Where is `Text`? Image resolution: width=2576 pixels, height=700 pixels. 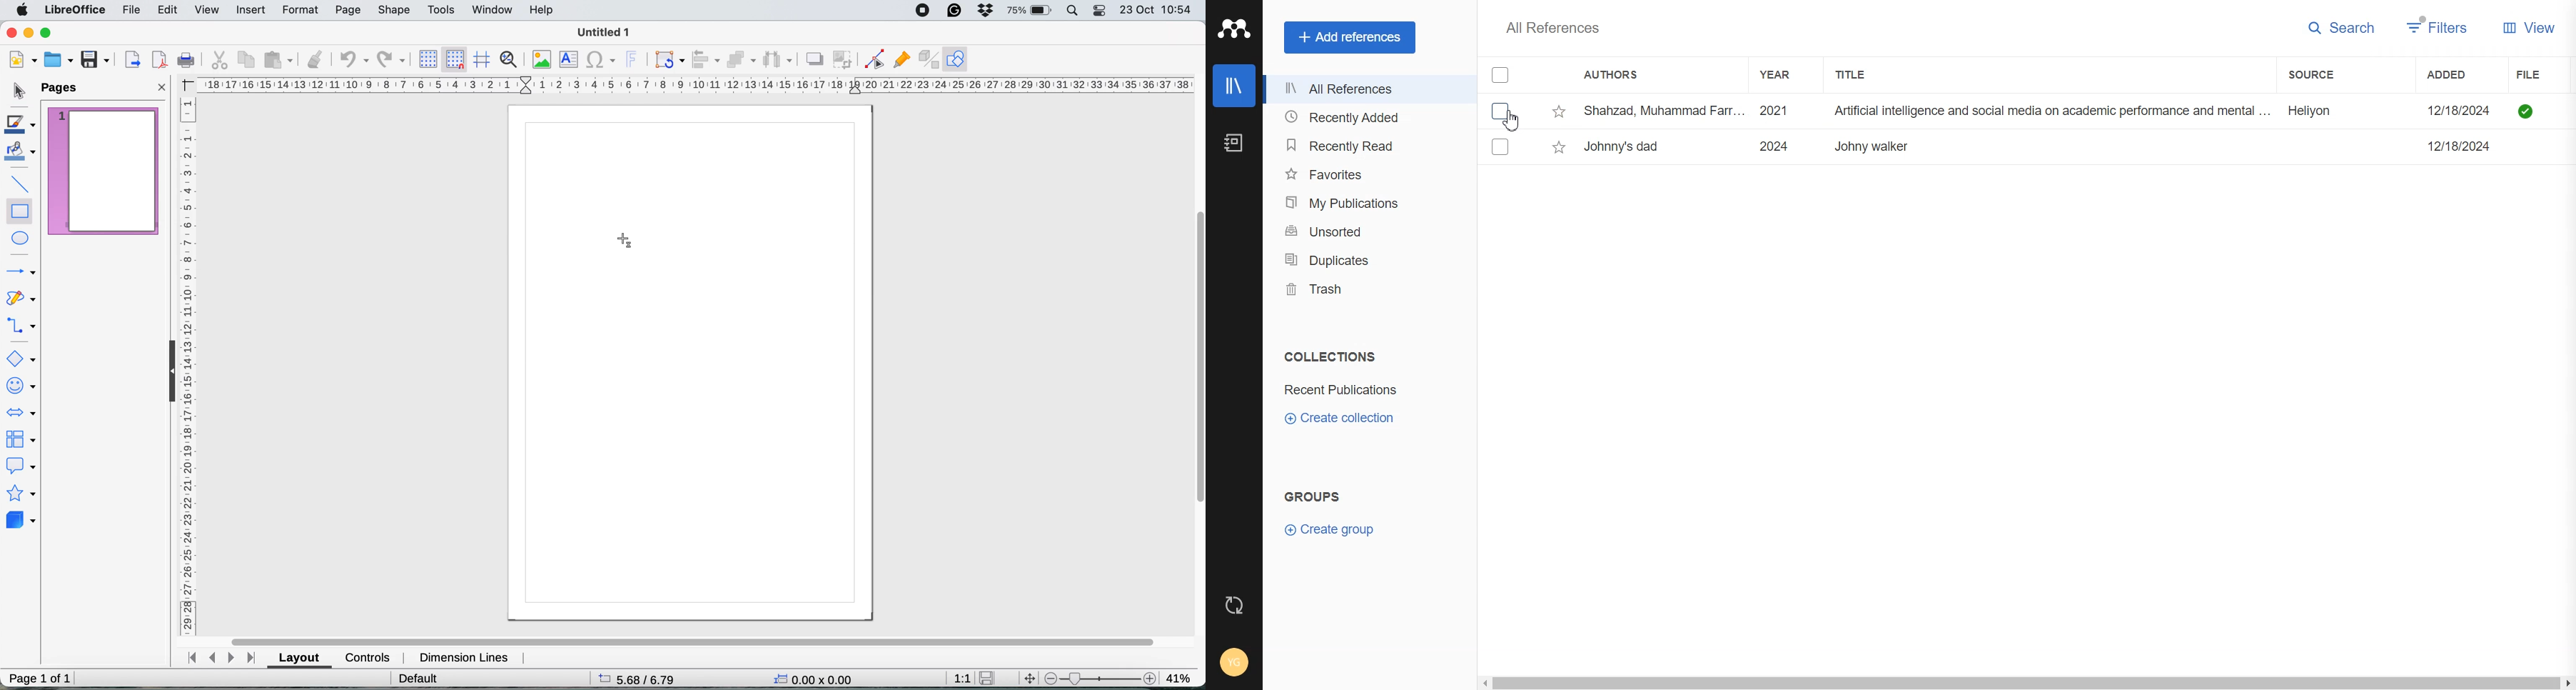 Text is located at coordinates (1552, 27).